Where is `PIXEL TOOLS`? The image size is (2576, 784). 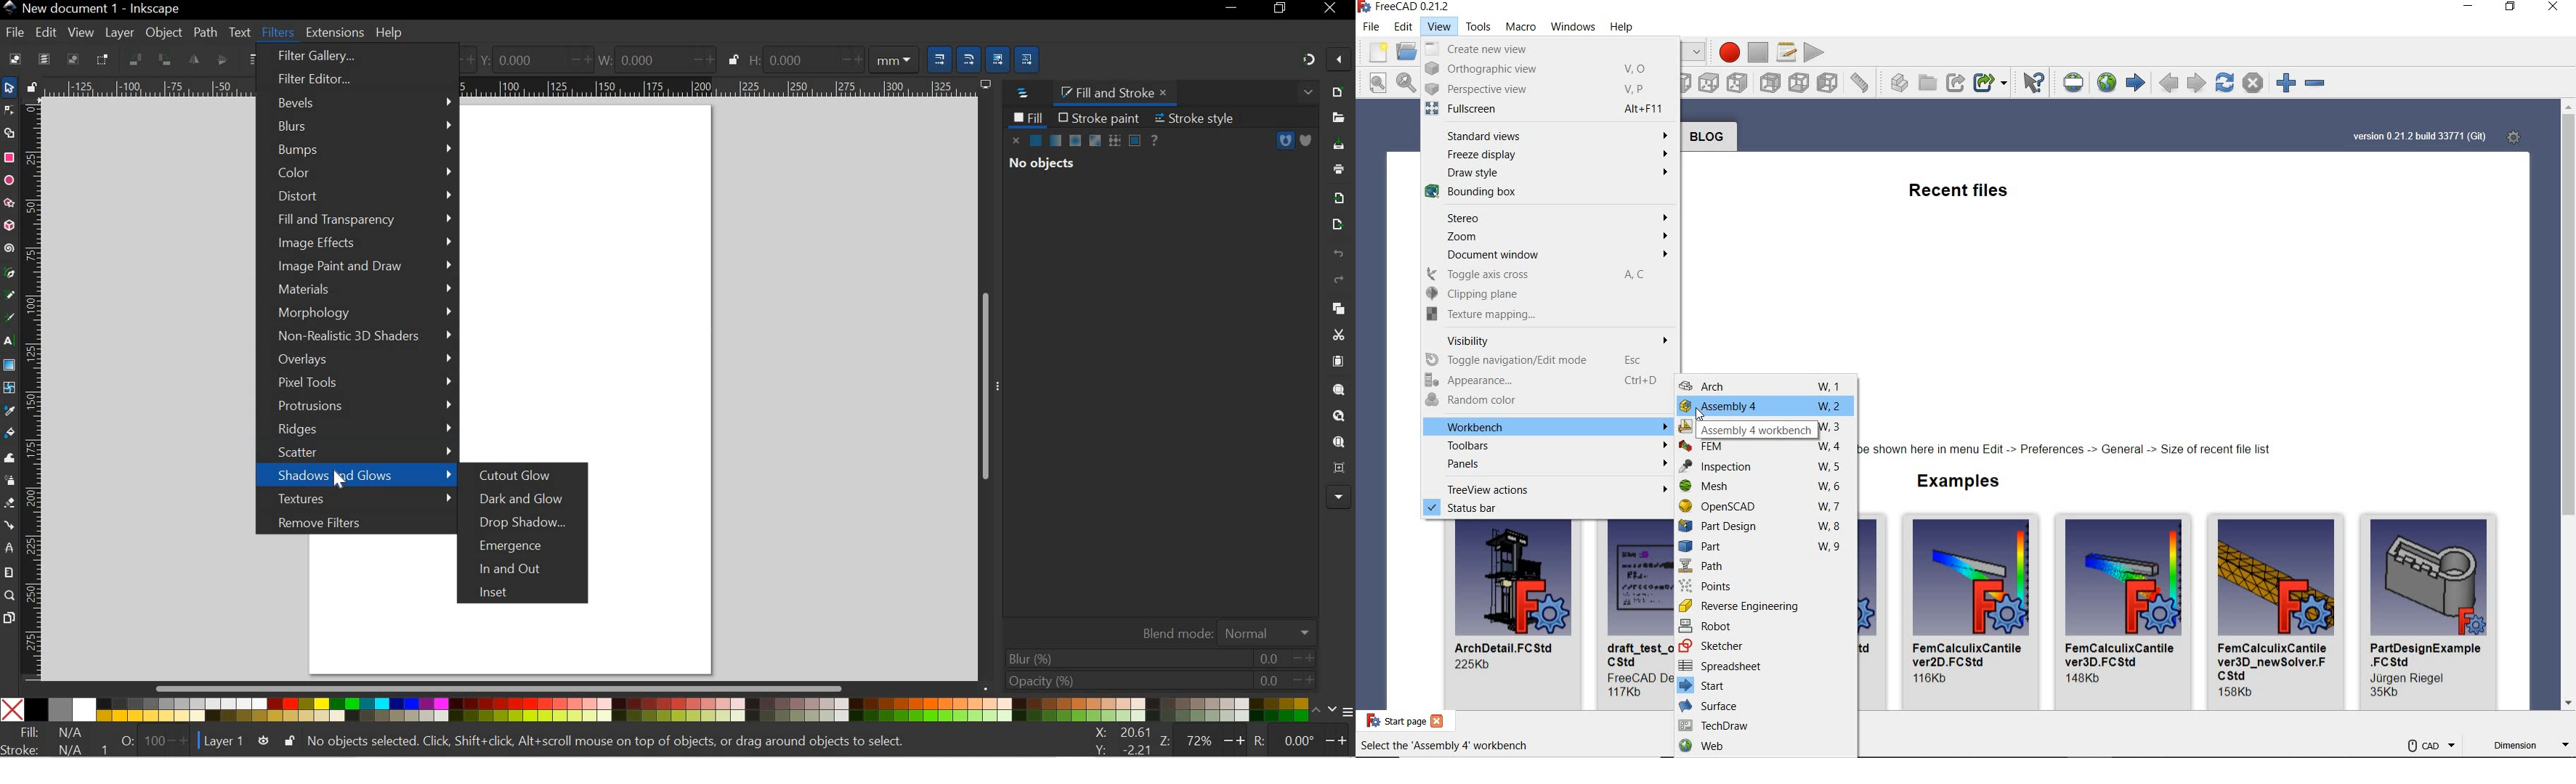 PIXEL TOOLS is located at coordinates (354, 384).